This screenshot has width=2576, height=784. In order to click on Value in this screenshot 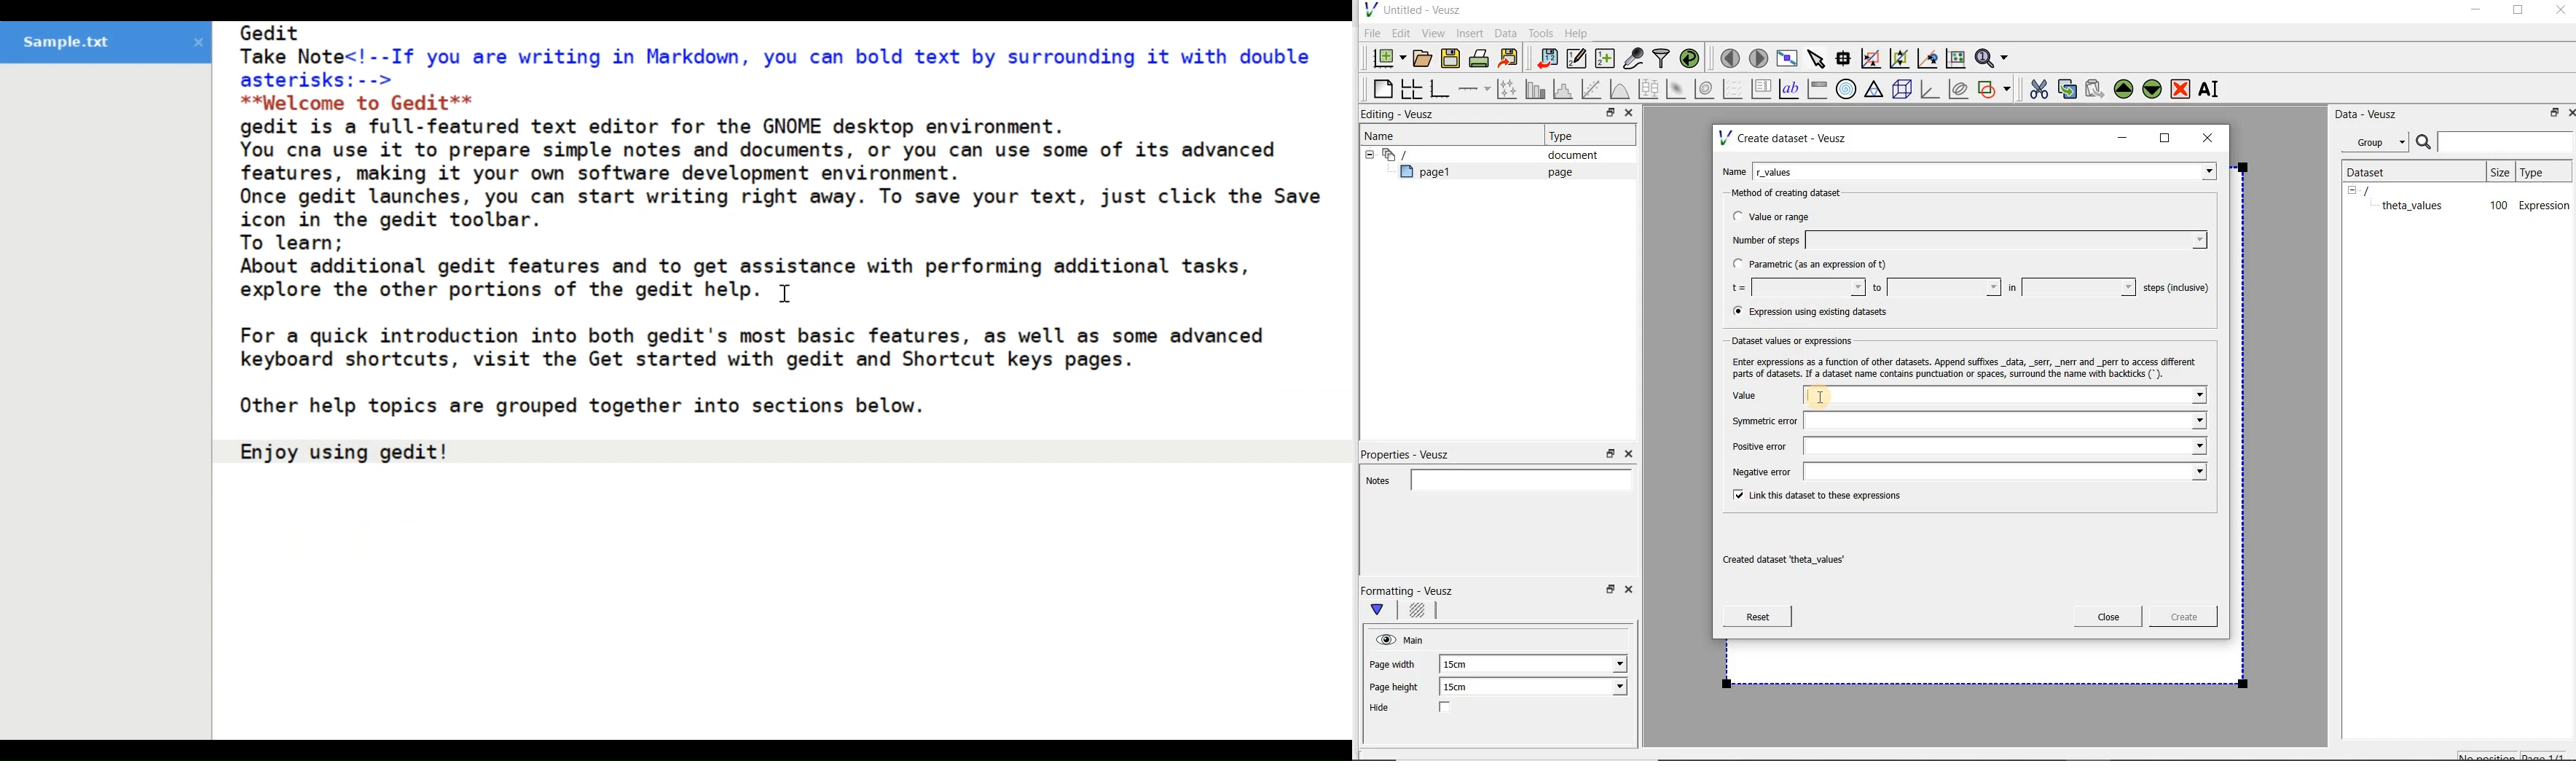, I will do `click(1966, 396)`.